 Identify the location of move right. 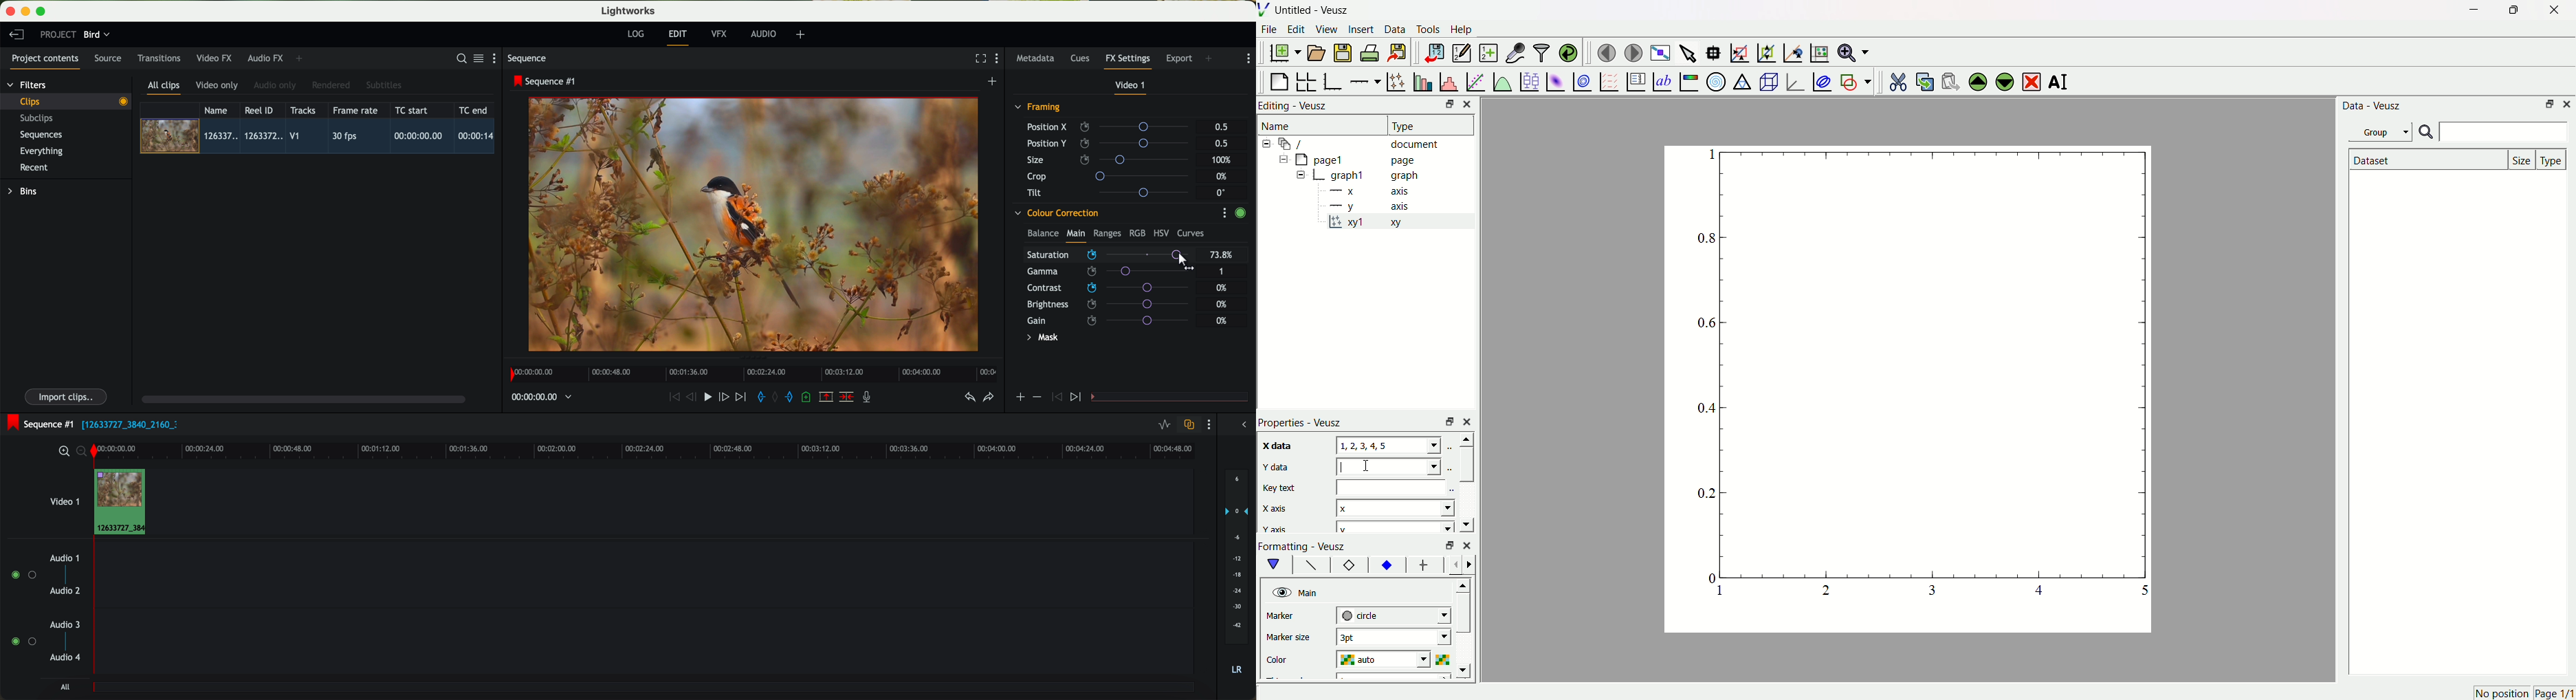
(1473, 564).